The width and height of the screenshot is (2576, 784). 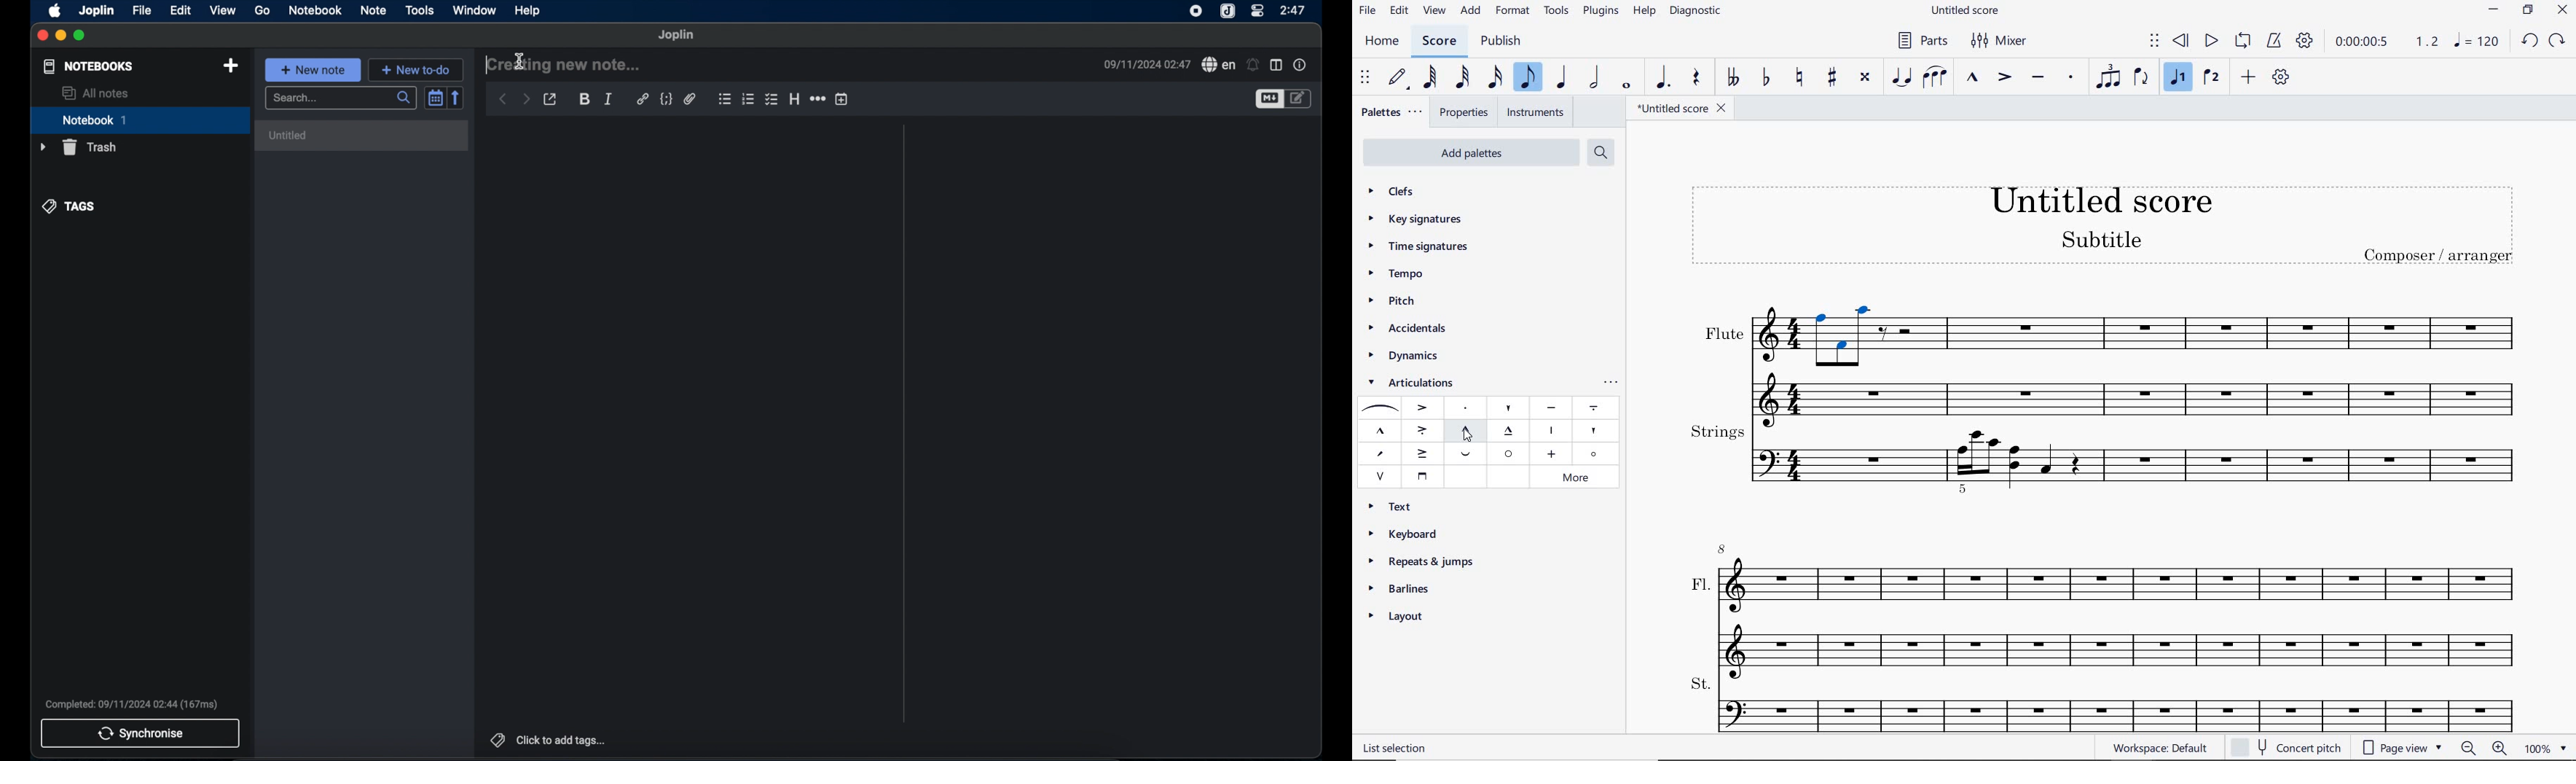 I want to click on search bar, so click(x=342, y=99).